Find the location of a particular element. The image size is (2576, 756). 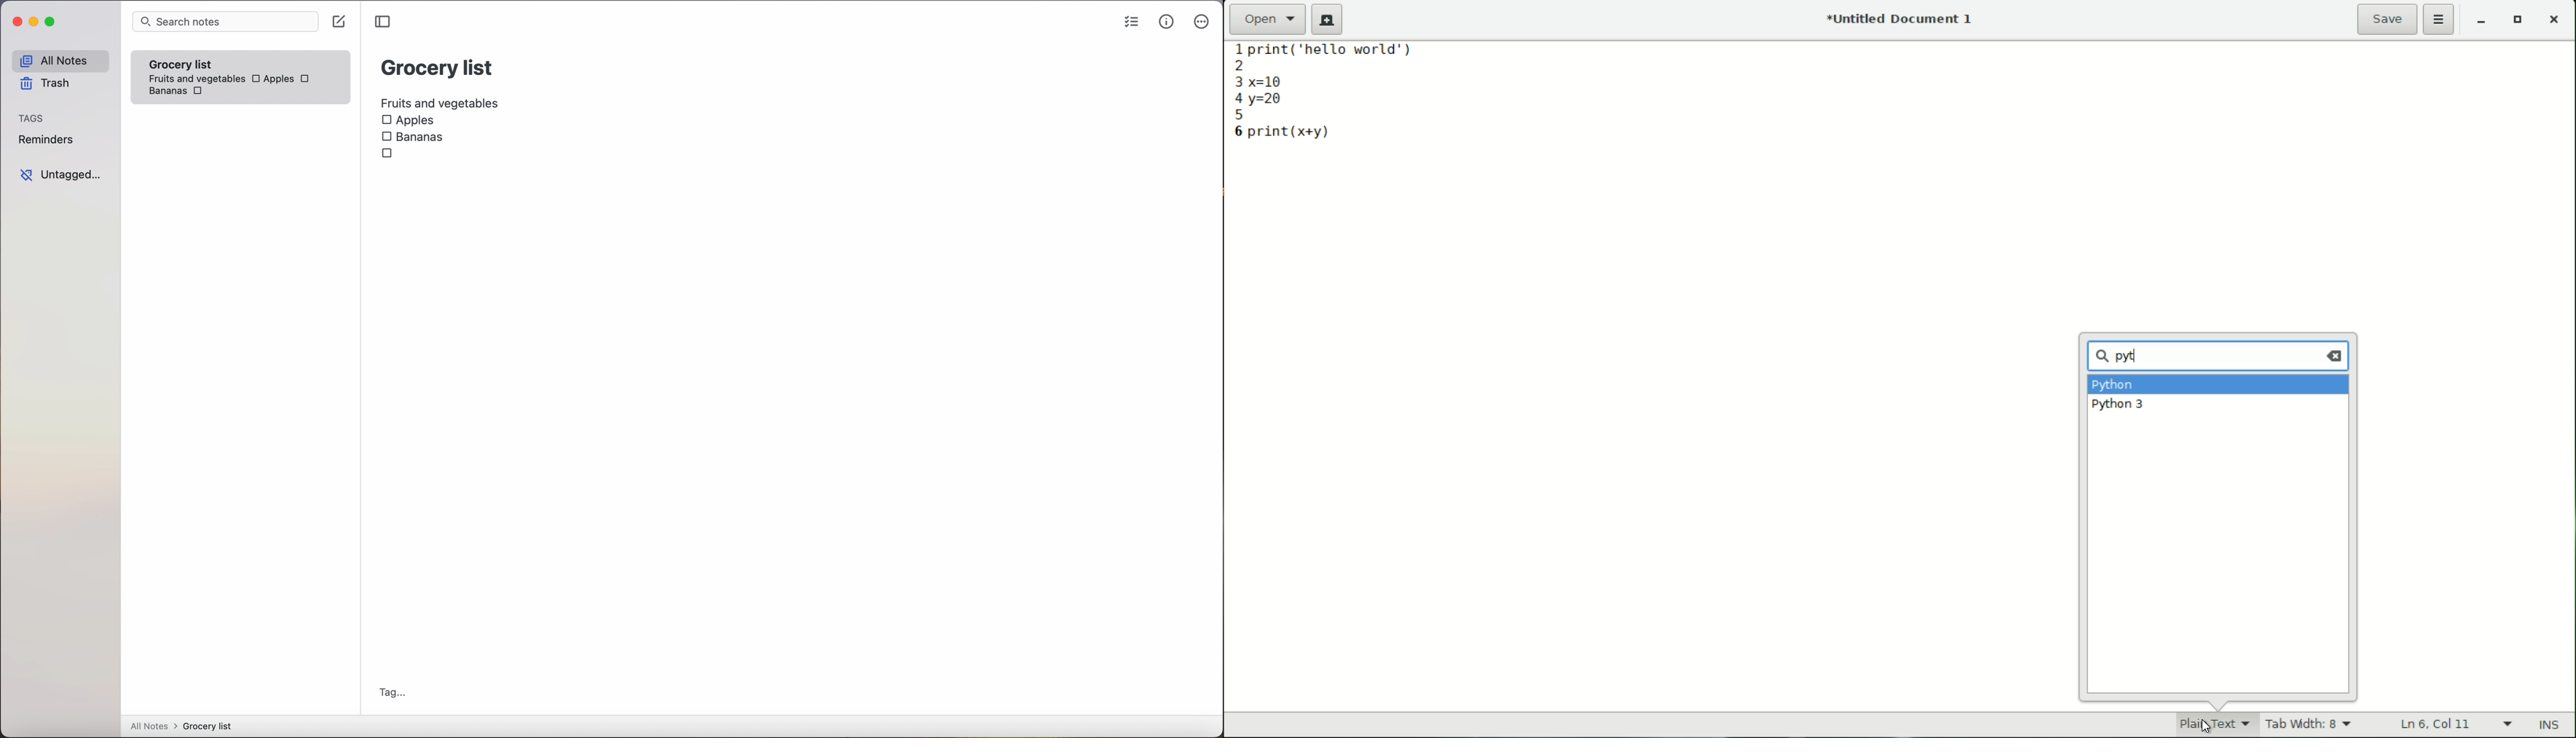

minimize Simplenote is located at coordinates (36, 24).